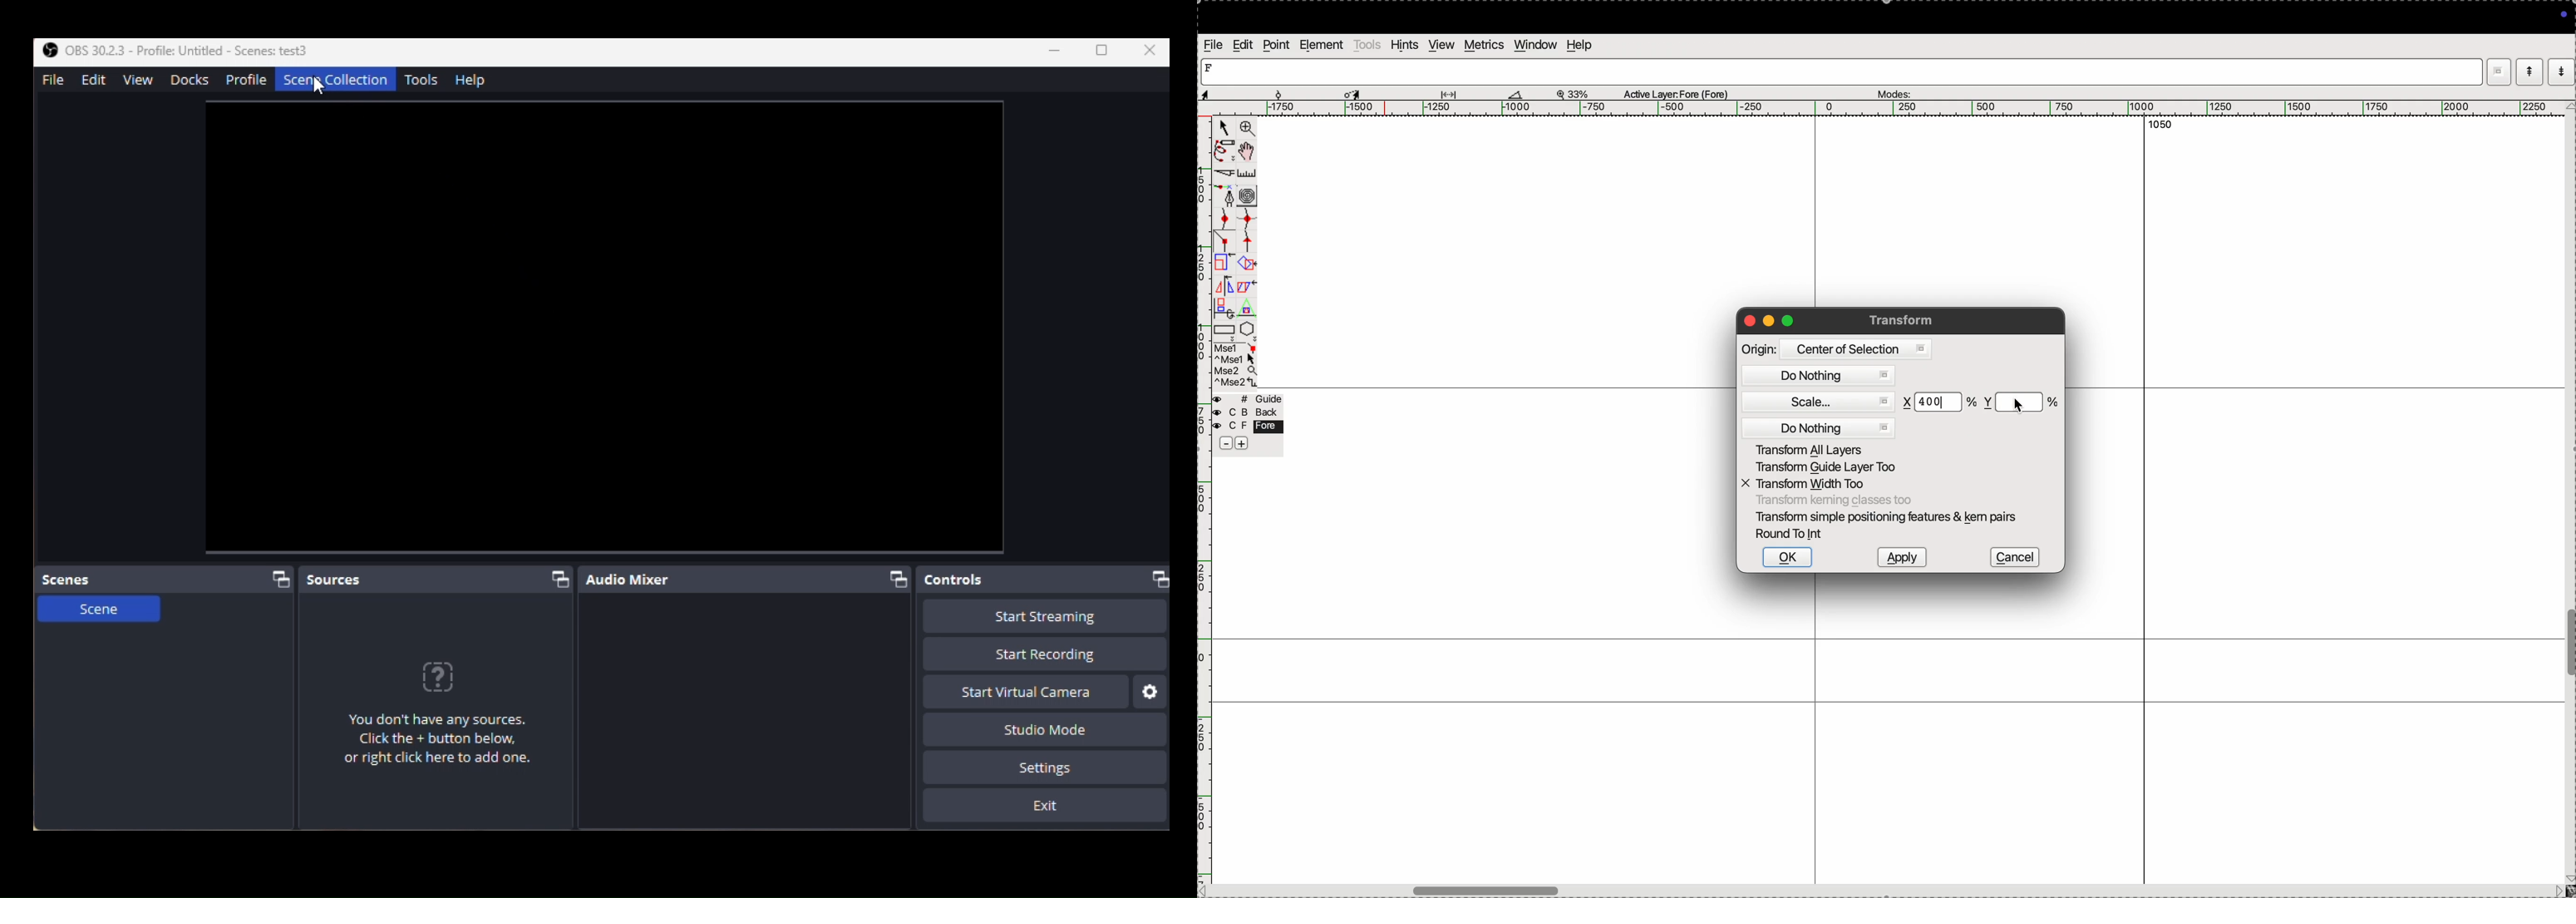 The image size is (2576, 924). Describe the element at coordinates (1248, 151) in the screenshot. I see `toggle` at that location.